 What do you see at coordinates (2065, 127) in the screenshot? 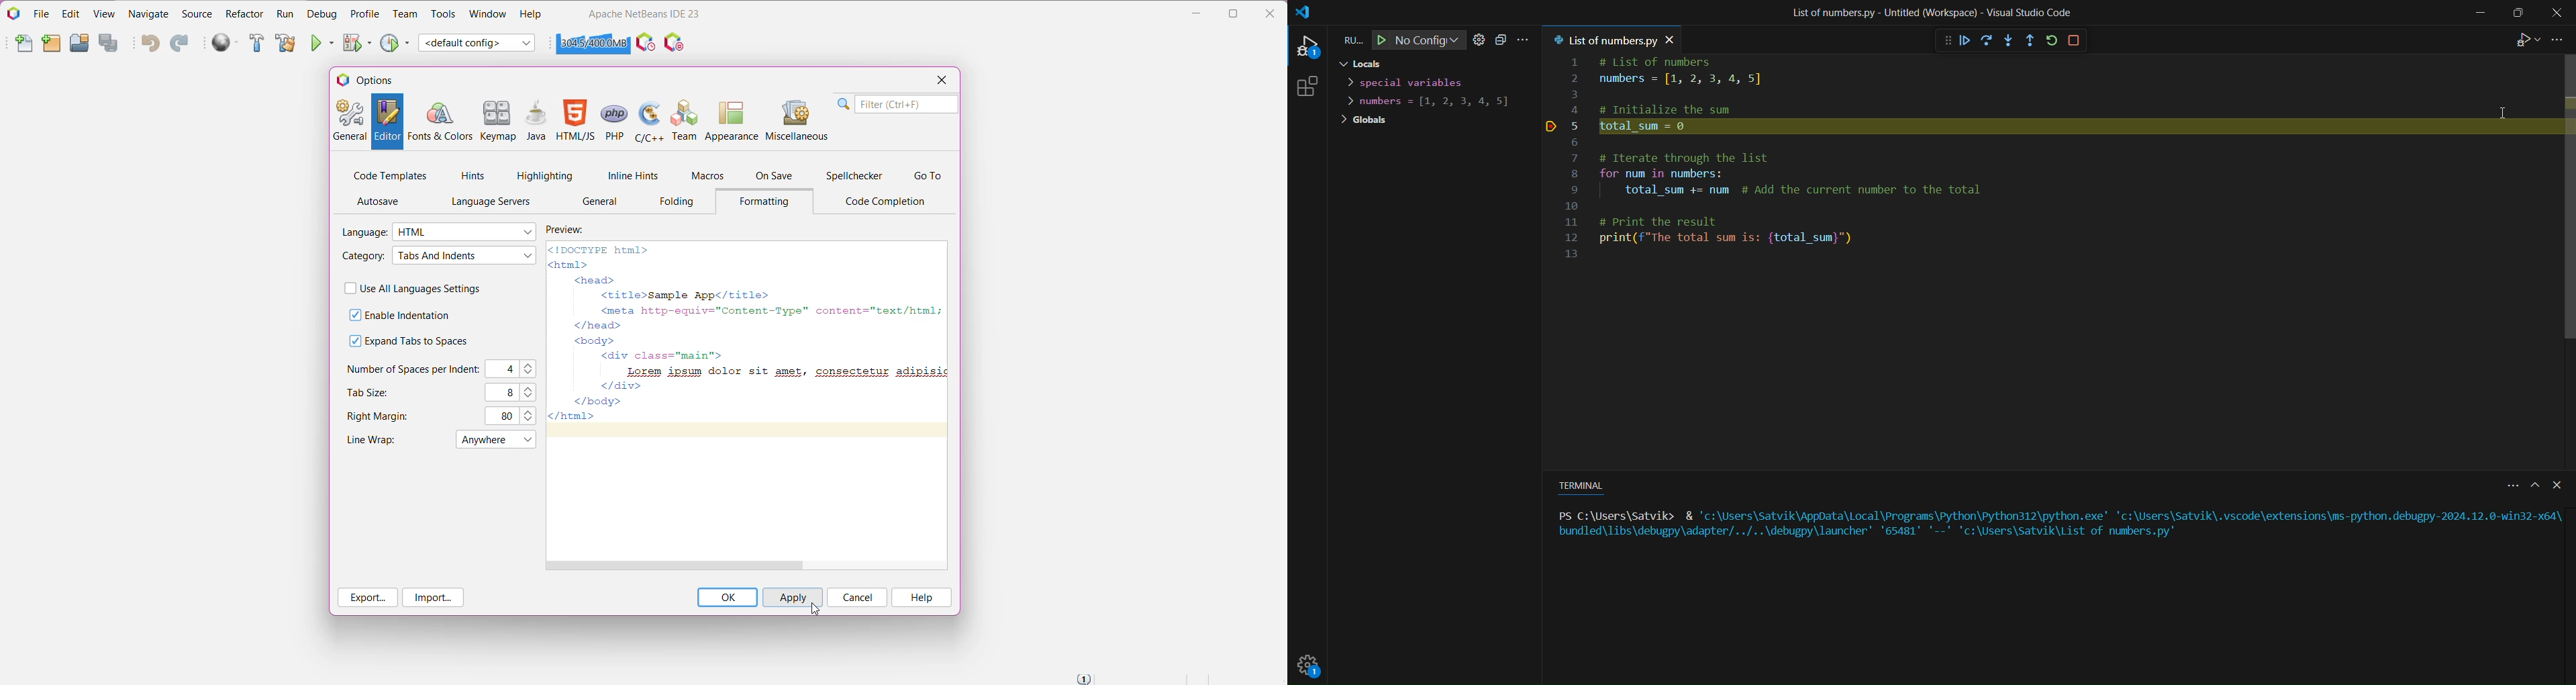
I see `debugged line` at bounding box center [2065, 127].